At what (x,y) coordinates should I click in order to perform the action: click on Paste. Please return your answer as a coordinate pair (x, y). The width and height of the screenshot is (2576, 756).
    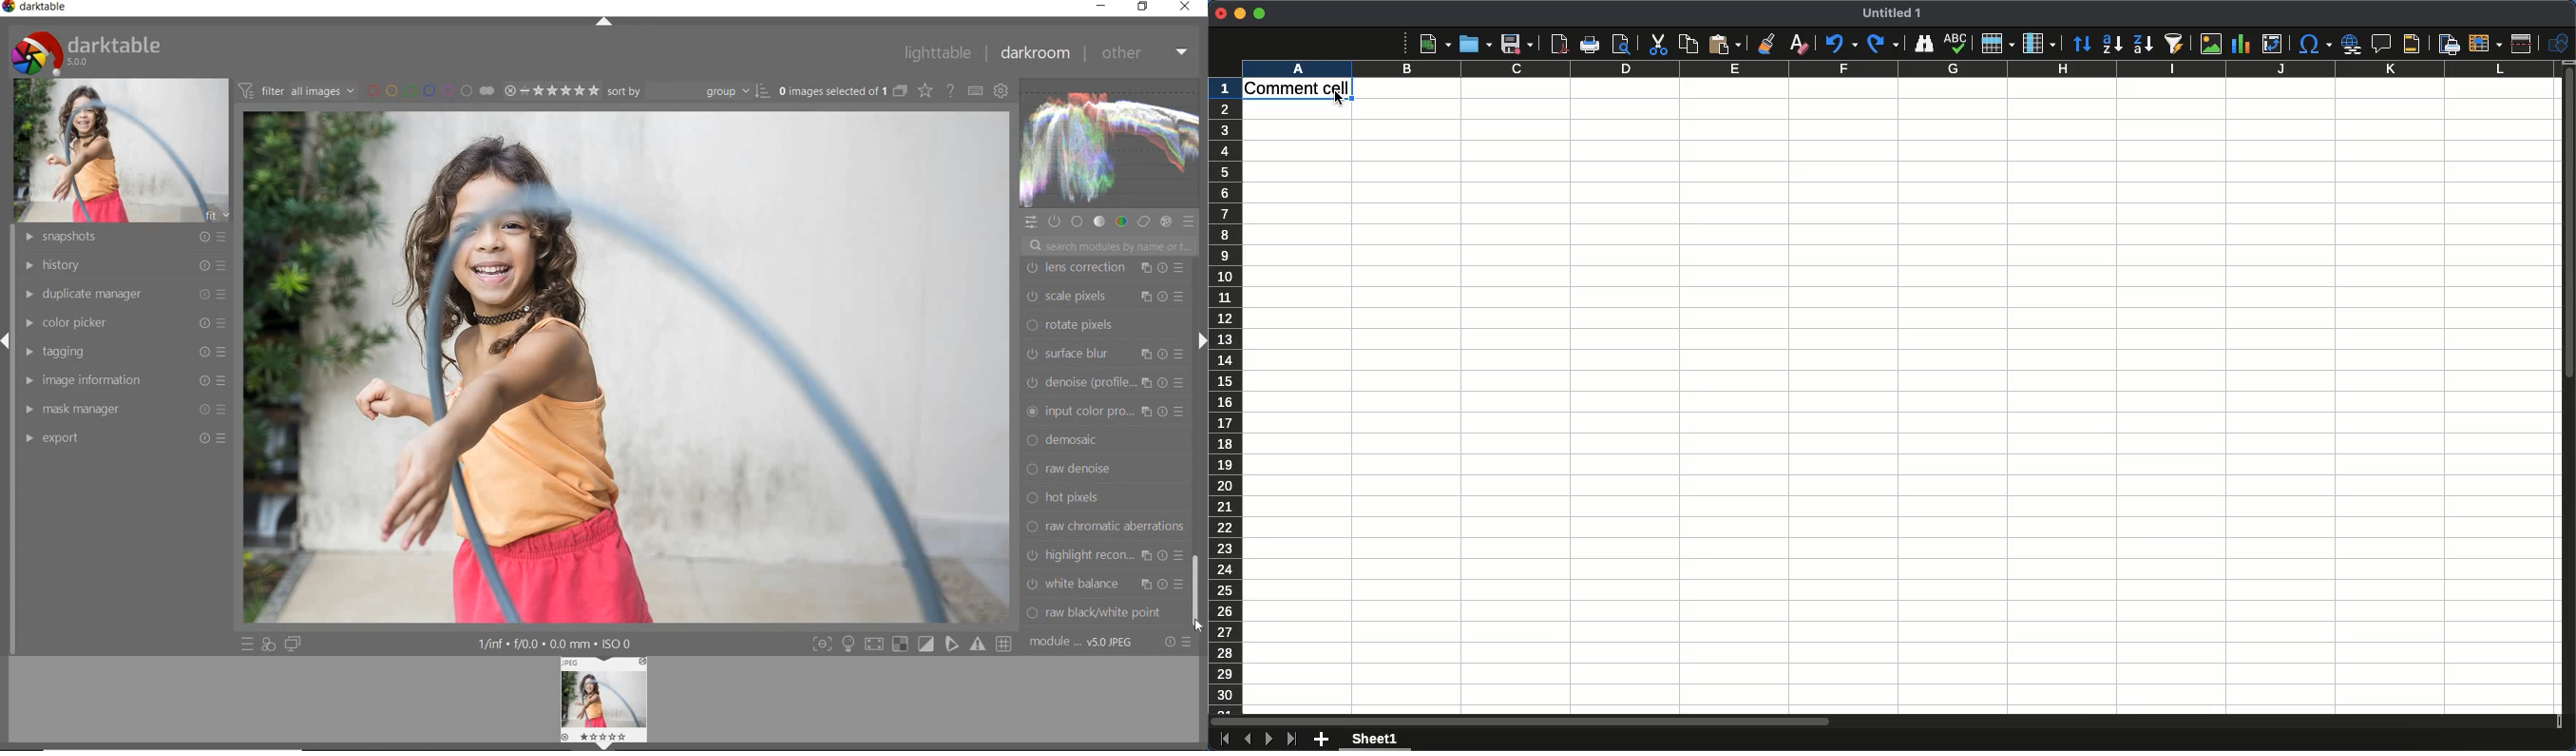
    Looking at the image, I should click on (1725, 43).